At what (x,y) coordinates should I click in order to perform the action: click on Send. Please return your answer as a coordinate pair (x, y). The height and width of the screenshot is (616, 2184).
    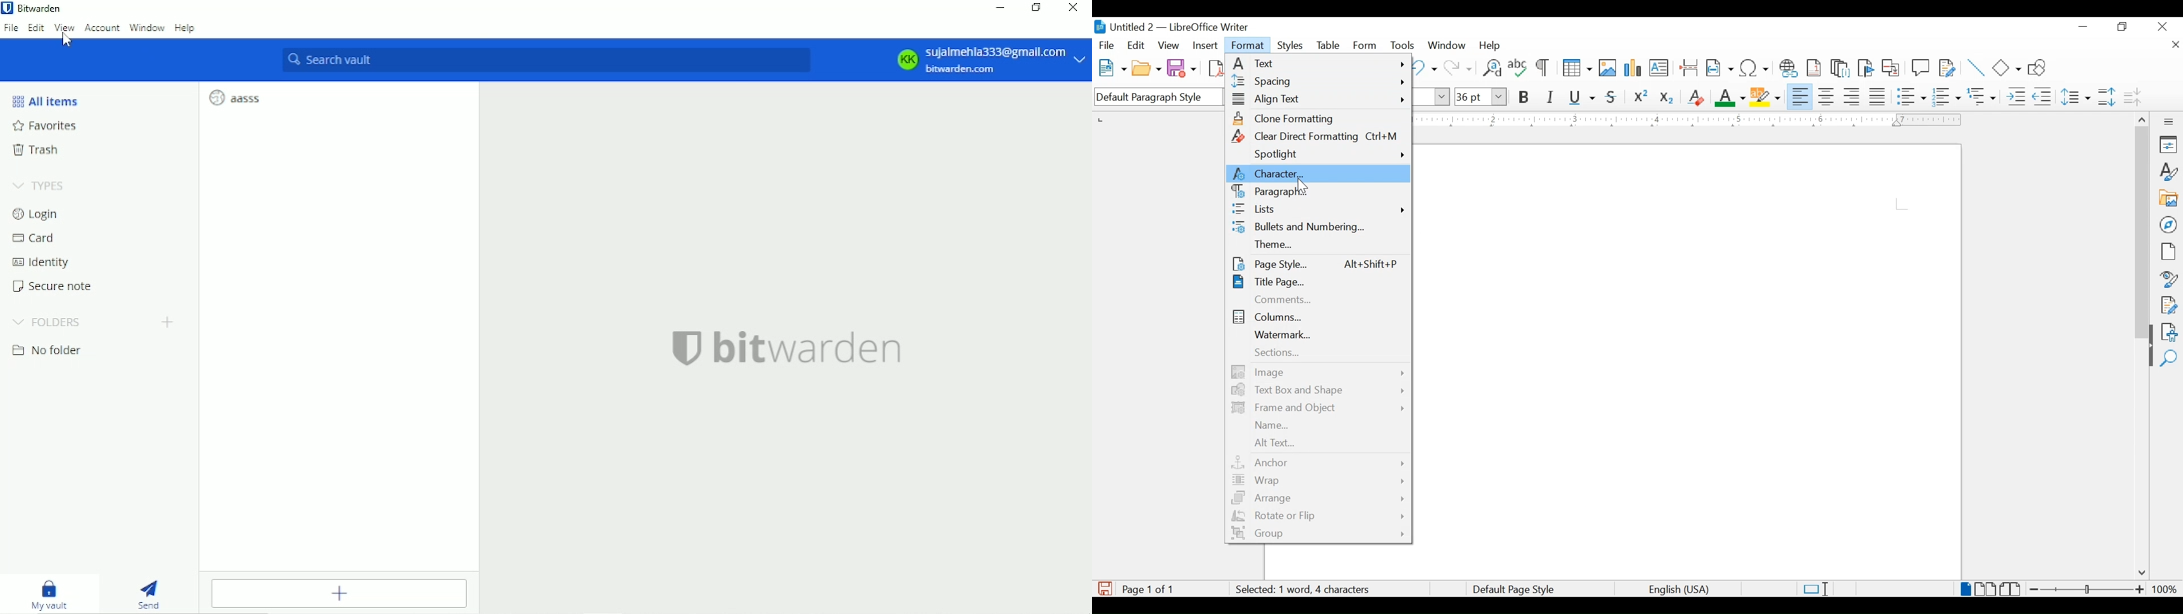
    Looking at the image, I should click on (152, 592).